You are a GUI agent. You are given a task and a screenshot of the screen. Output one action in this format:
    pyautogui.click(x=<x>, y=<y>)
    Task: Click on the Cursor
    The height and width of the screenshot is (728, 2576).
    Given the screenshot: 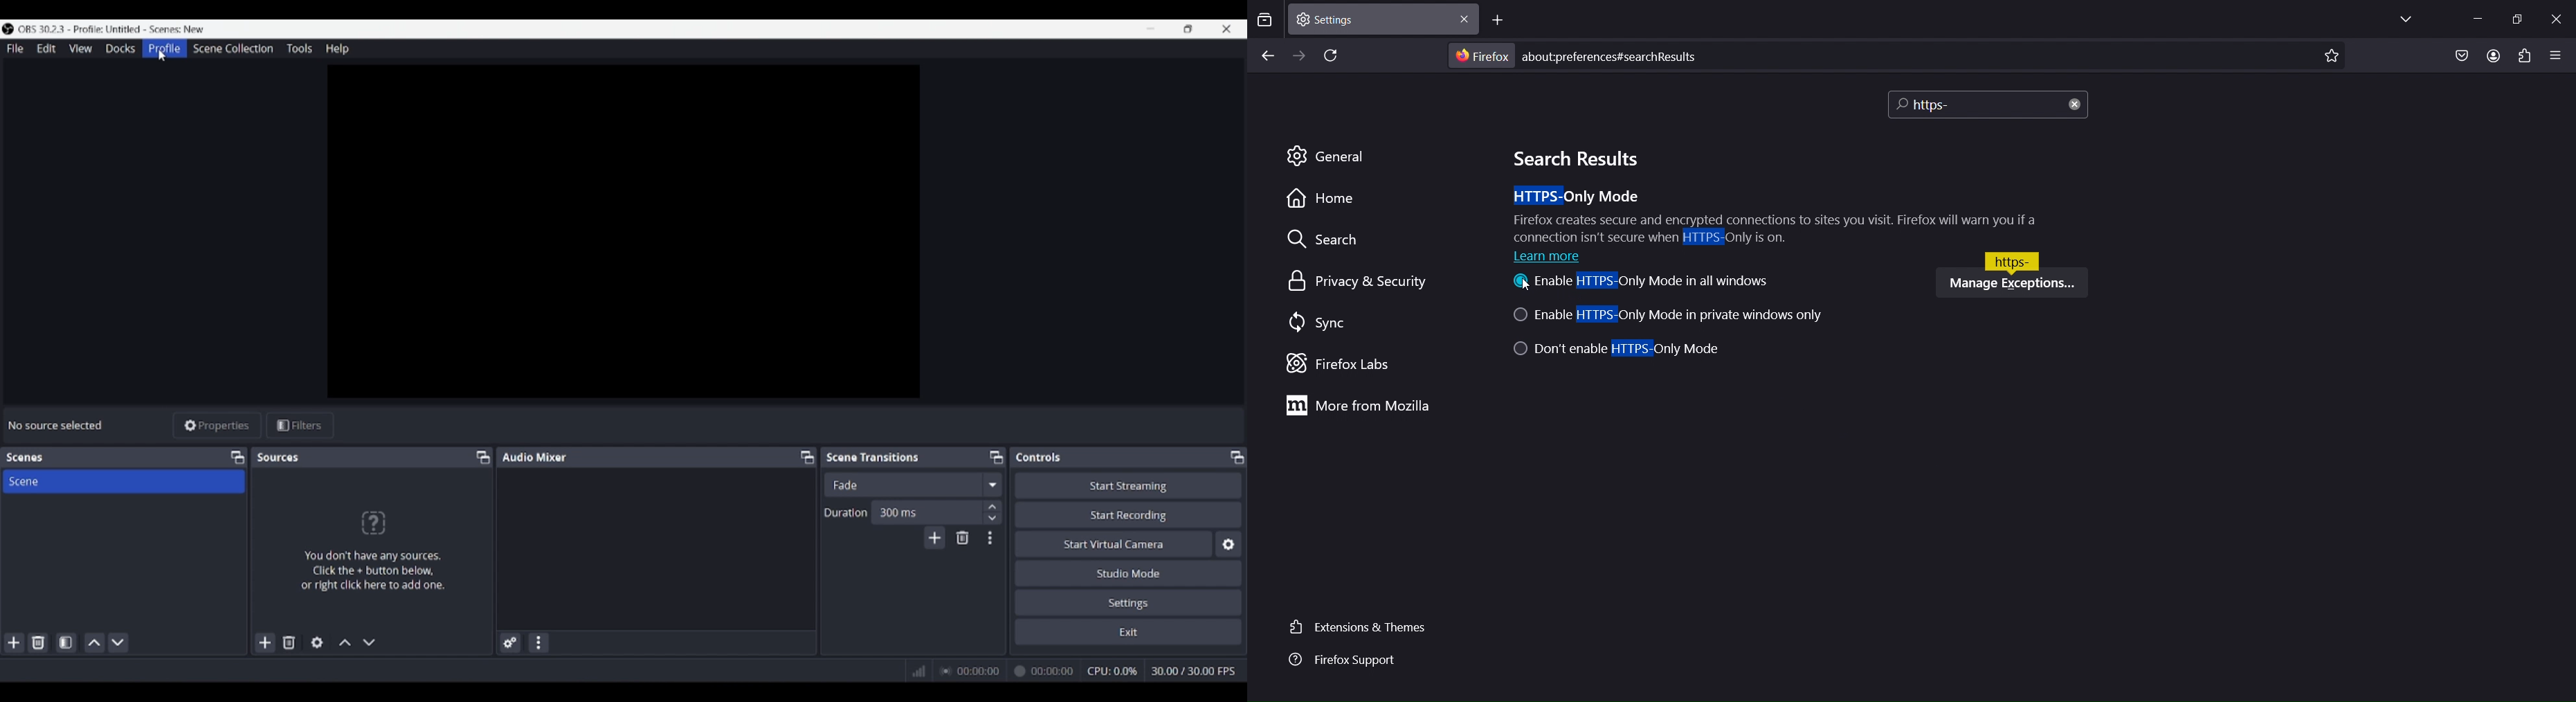 What is the action you would take?
    pyautogui.click(x=162, y=56)
    